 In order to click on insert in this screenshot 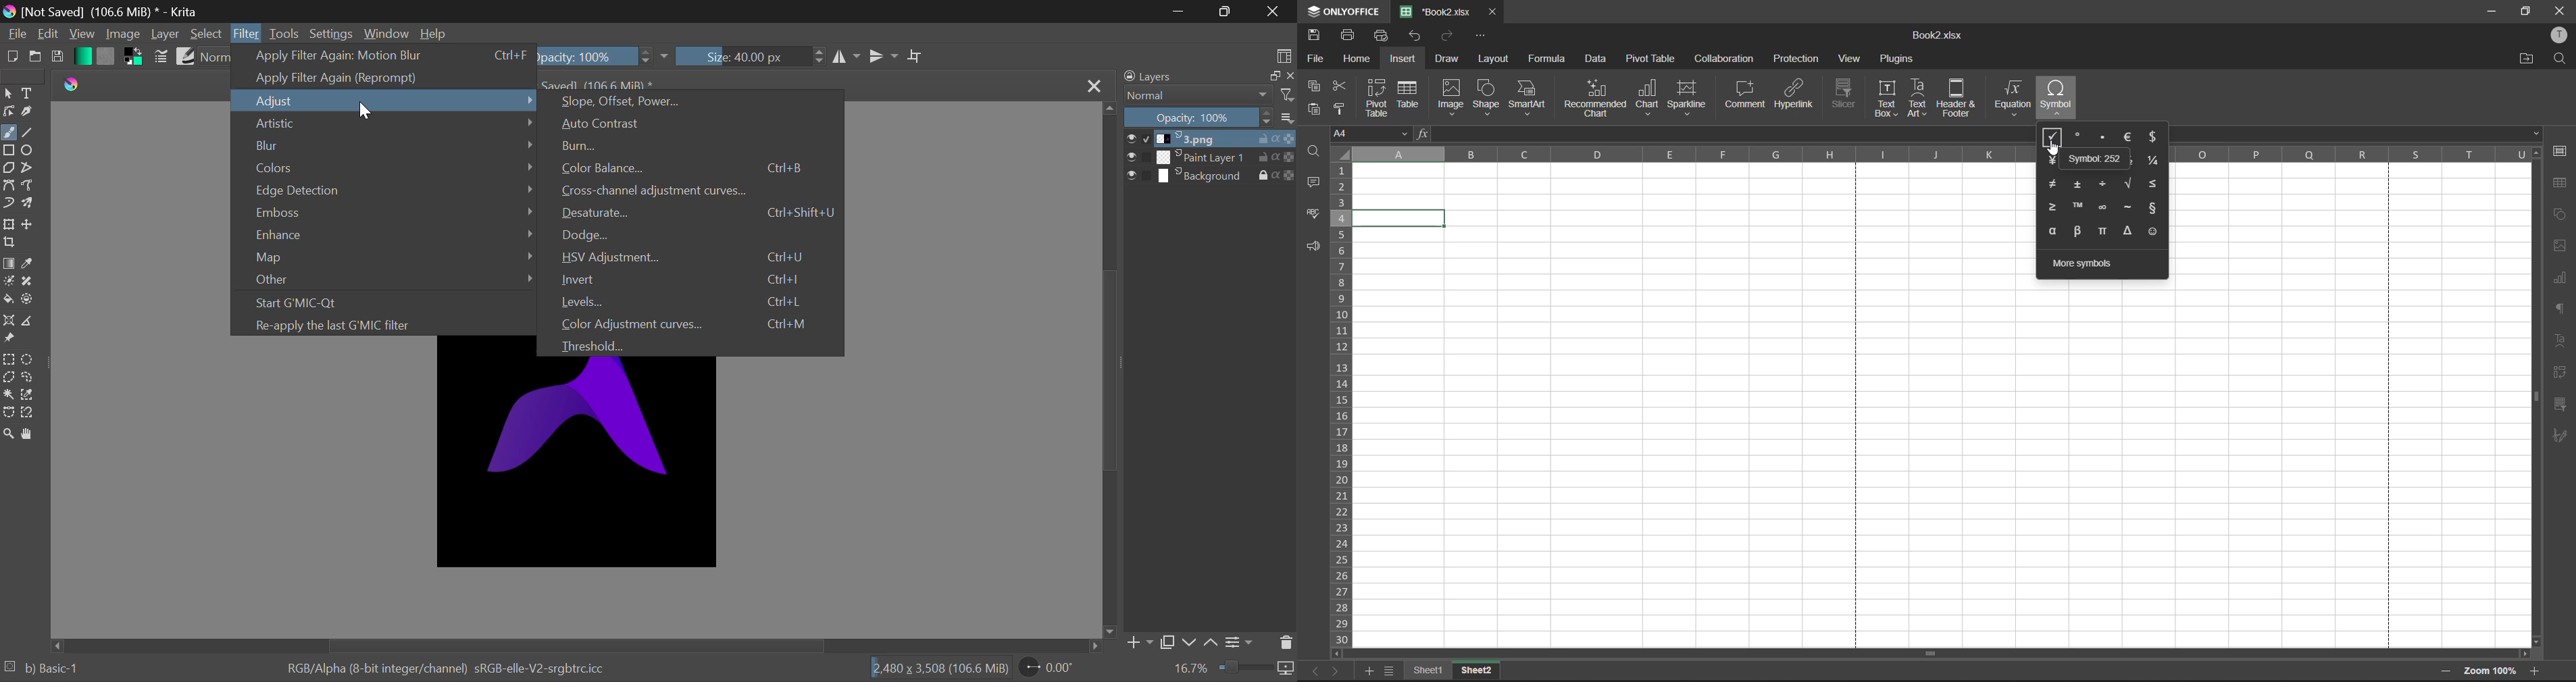, I will do `click(1404, 59)`.